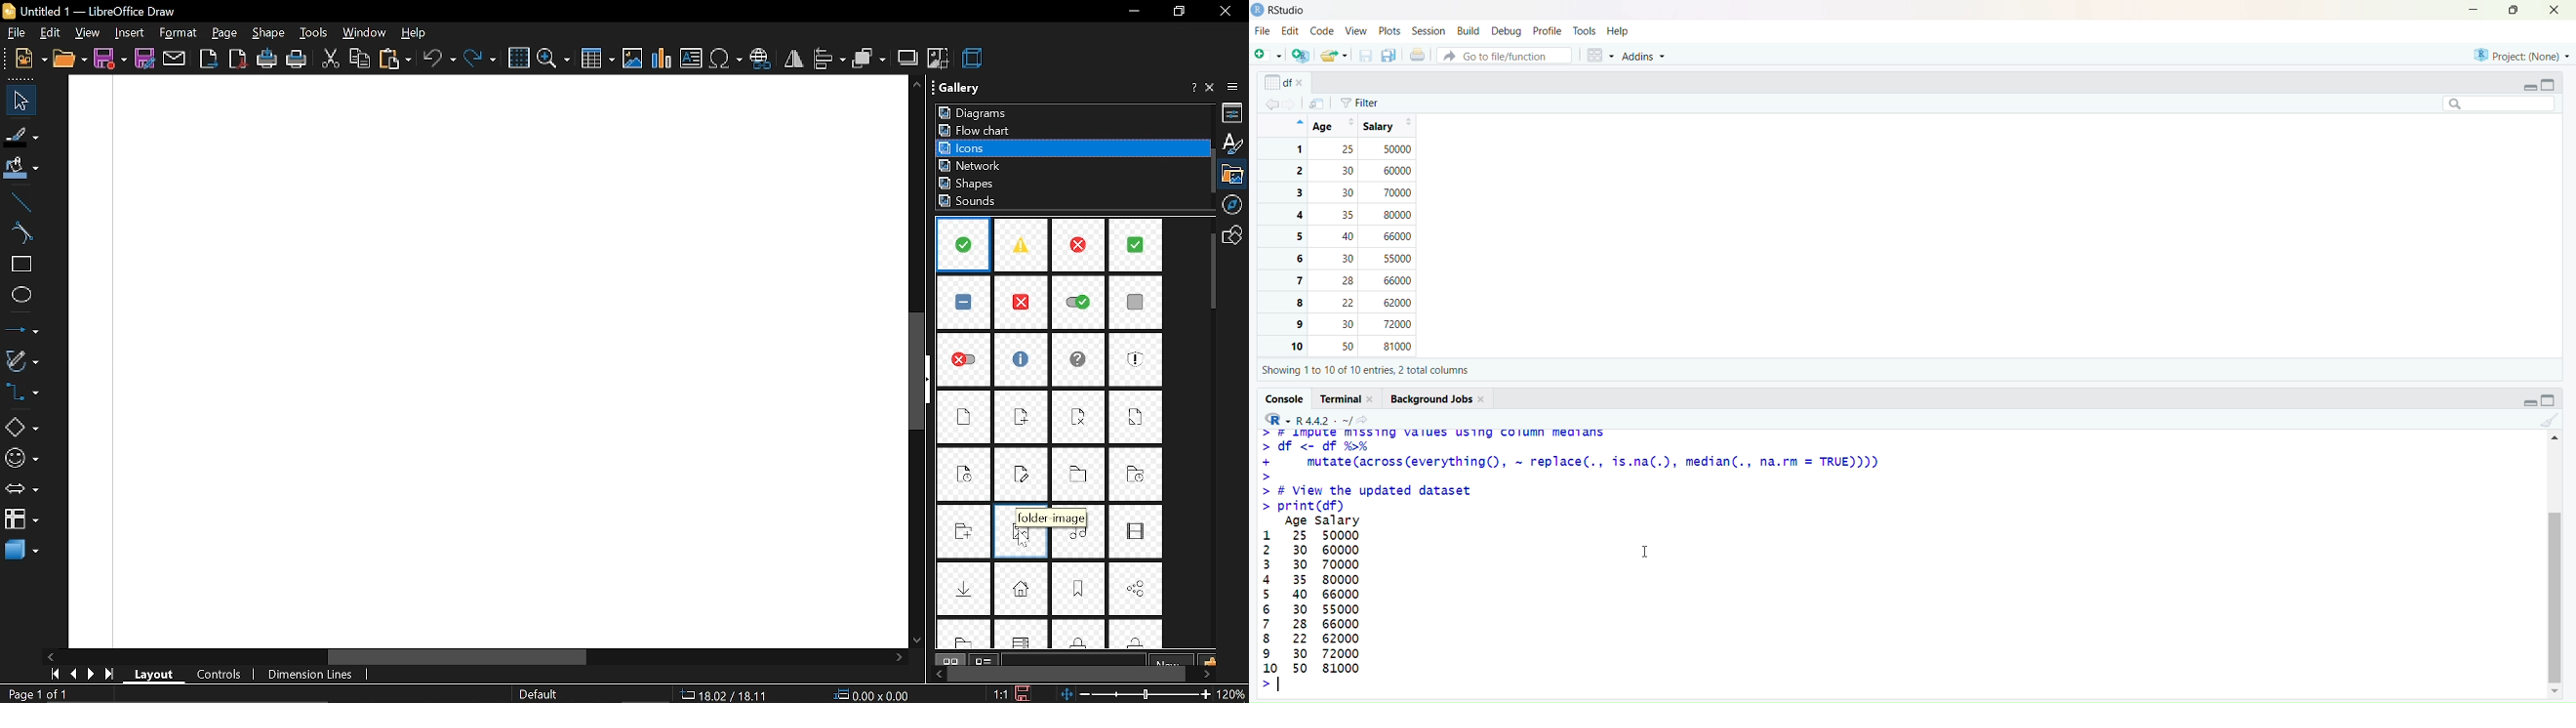 The height and width of the screenshot is (728, 2576). What do you see at coordinates (175, 58) in the screenshot?
I see `attach` at bounding box center [175, 58].